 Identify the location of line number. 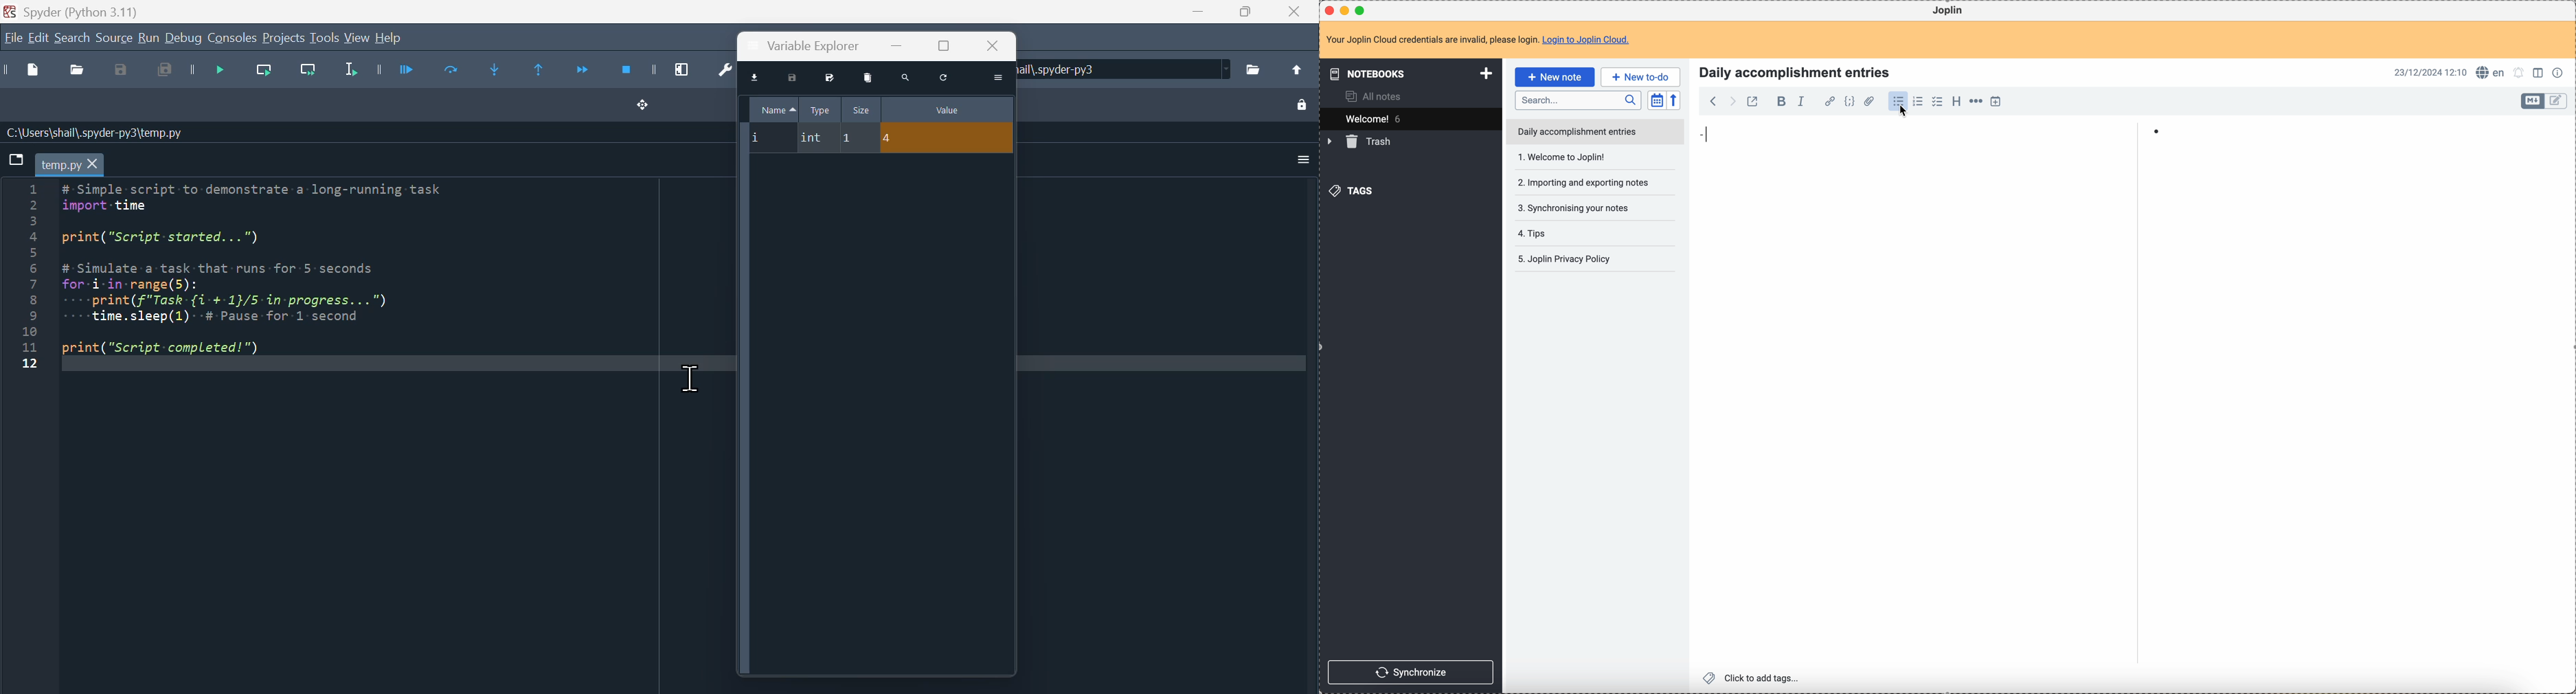
(27, 277).